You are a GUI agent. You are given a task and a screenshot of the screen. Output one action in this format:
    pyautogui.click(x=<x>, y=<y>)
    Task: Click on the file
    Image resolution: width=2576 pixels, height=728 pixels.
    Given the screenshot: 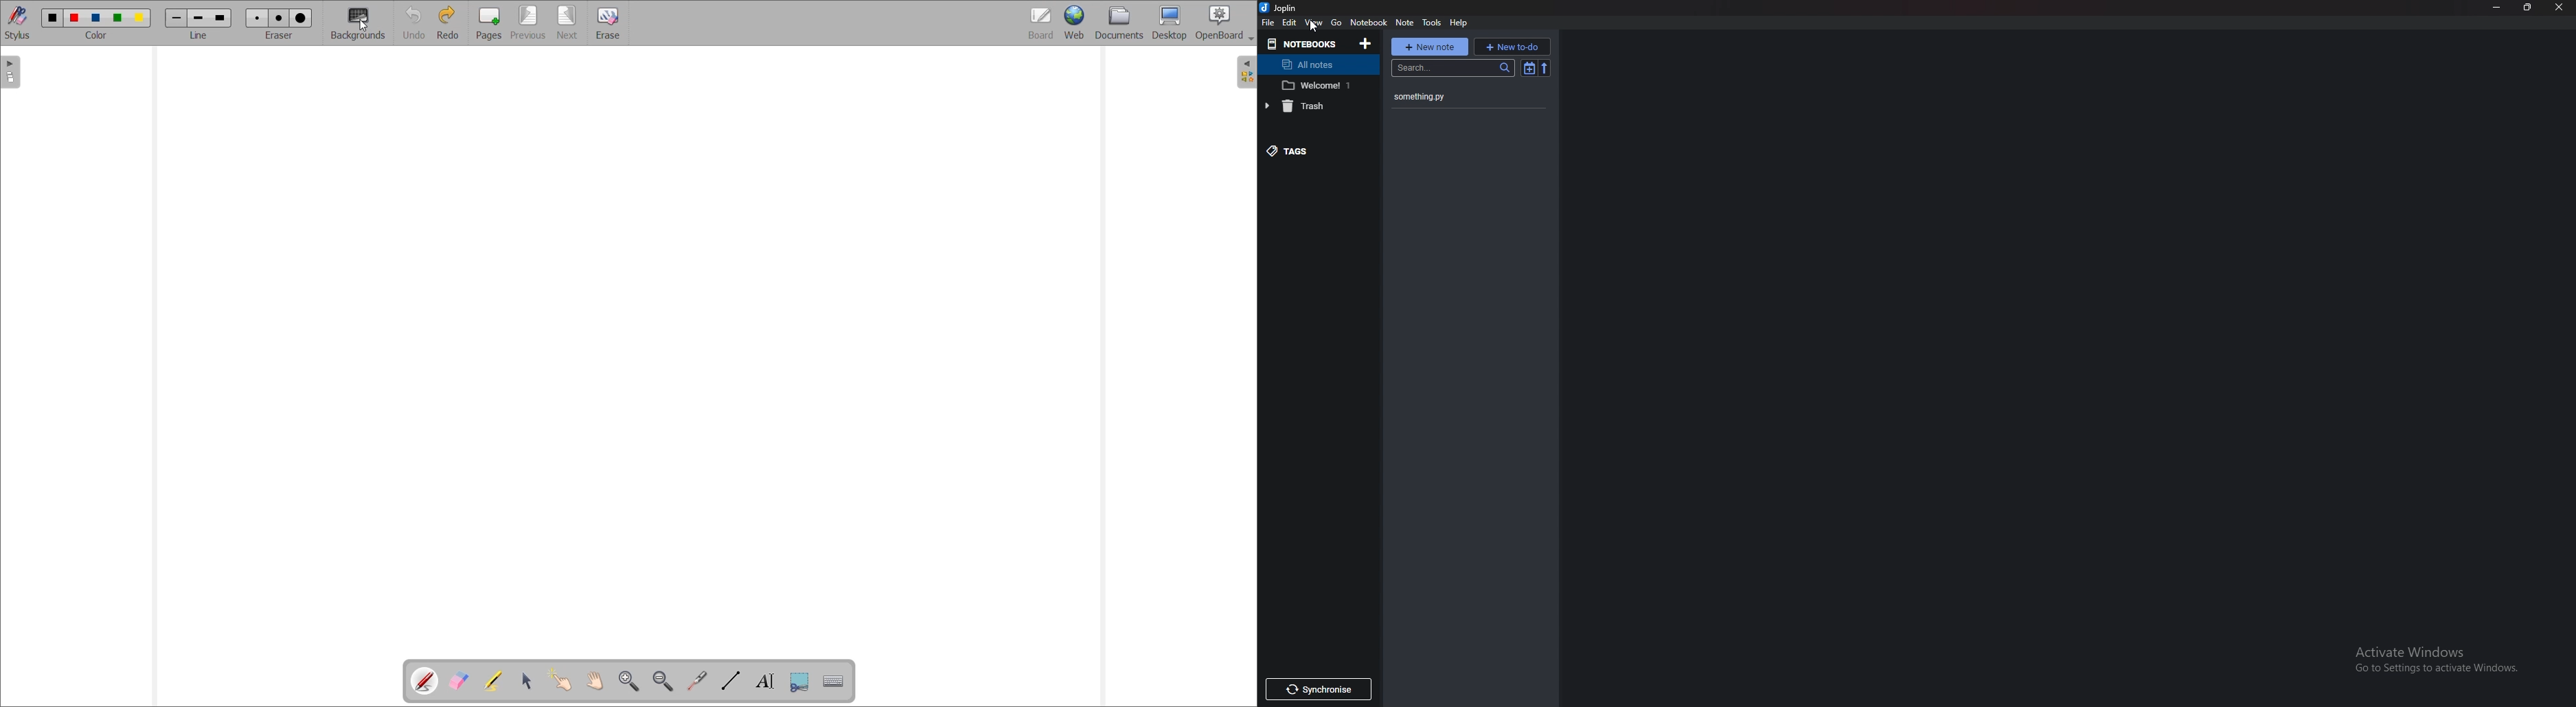 What is the action you would take?
    pyautogui.click(x=1270, y=23)
    